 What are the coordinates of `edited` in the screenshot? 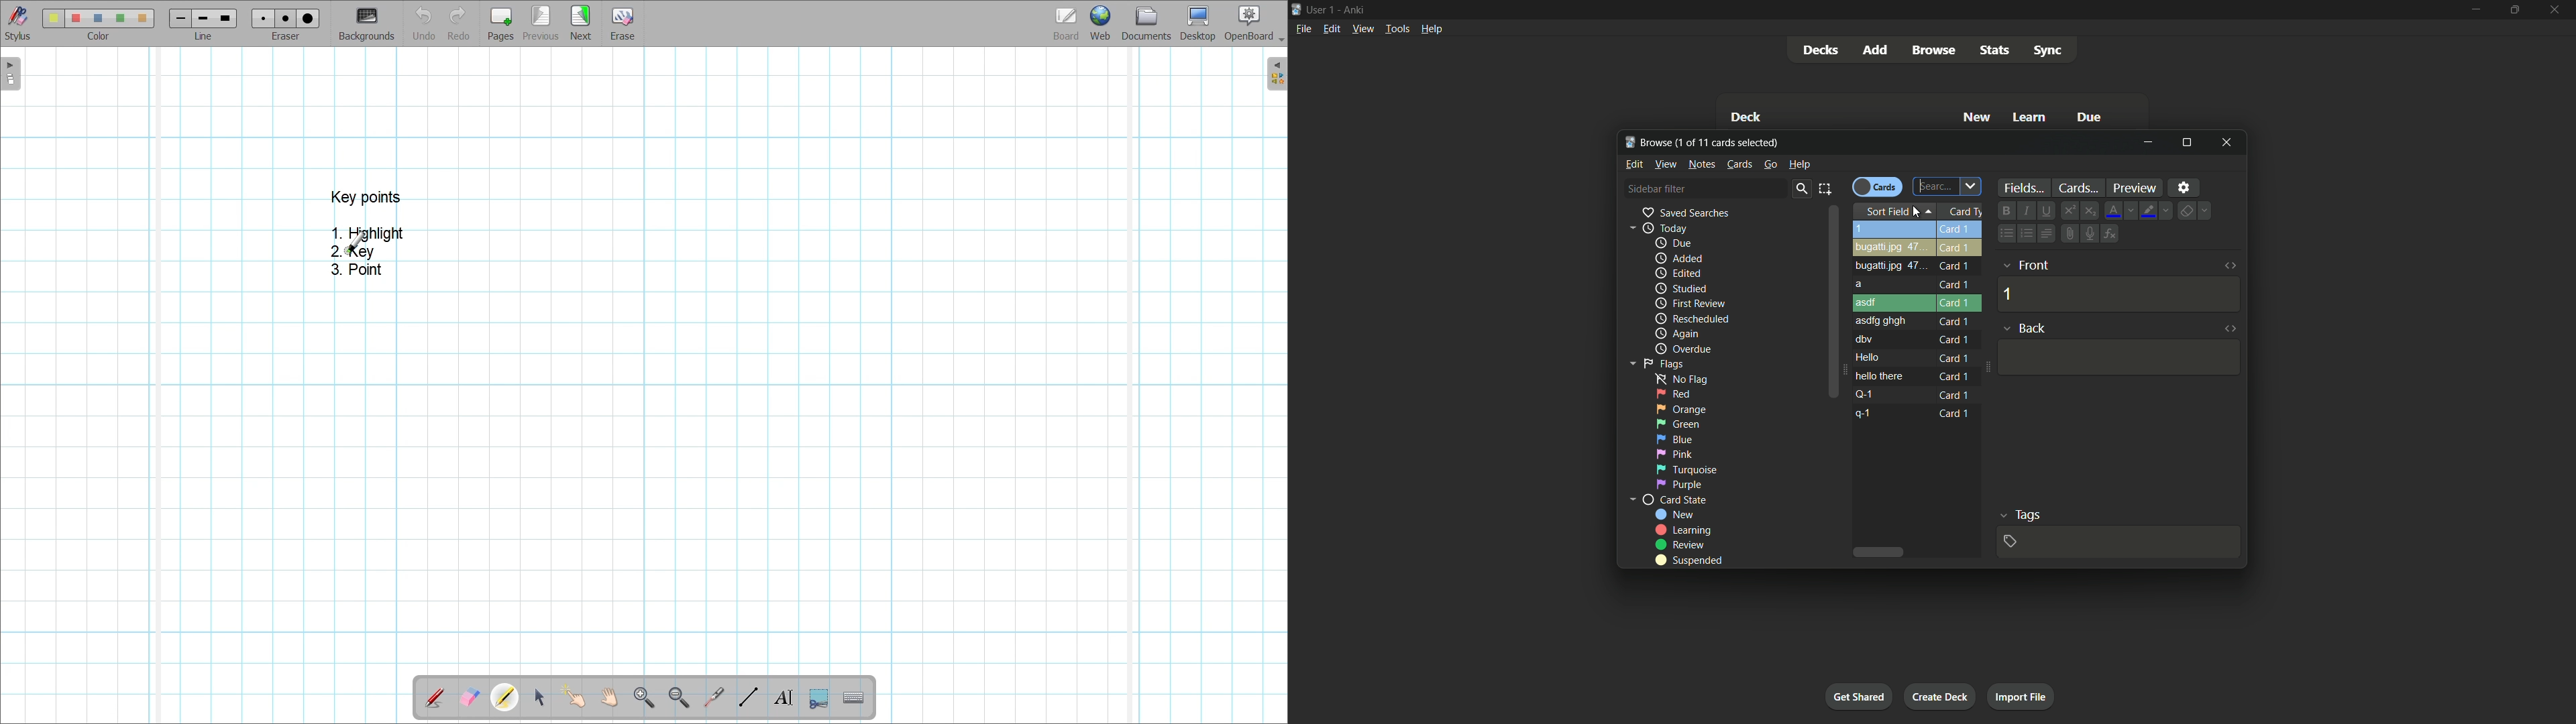 It's located at (1677, 273).